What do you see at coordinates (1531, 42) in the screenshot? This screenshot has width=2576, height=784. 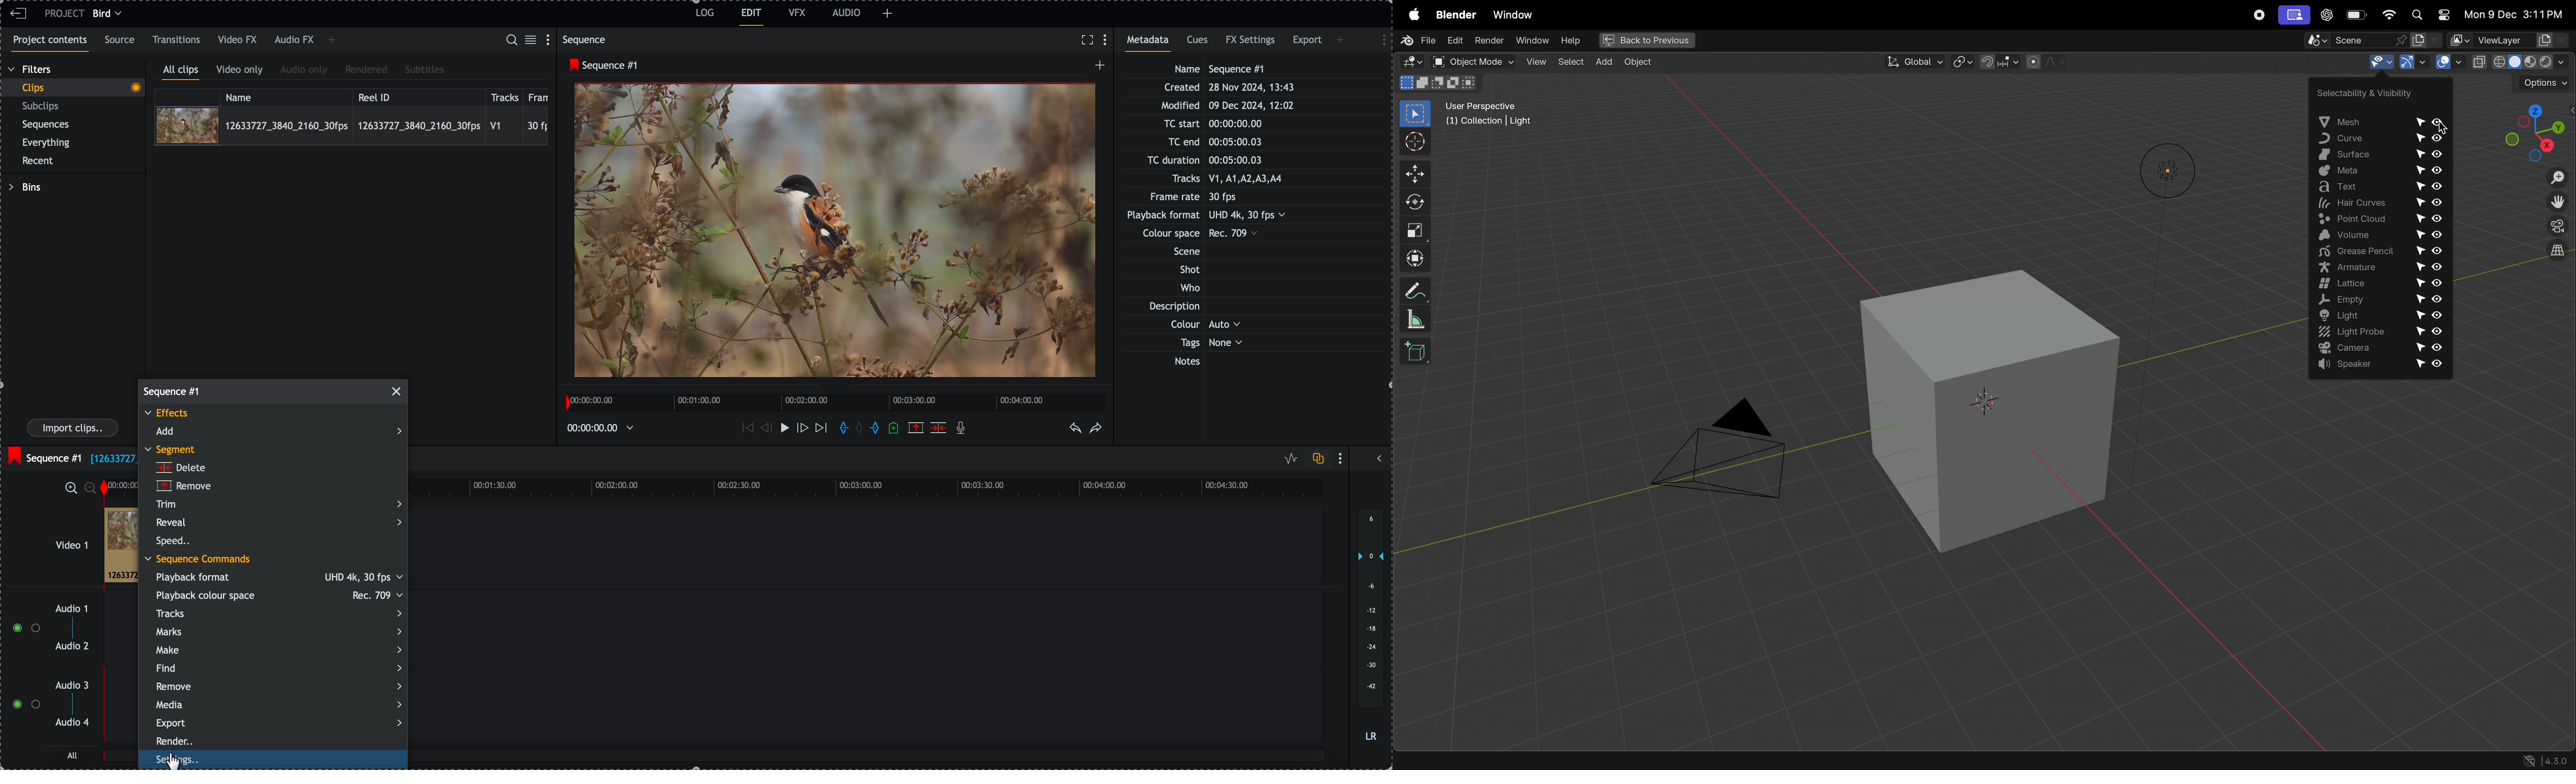 I see `window` at bounding box center [1531, 42].